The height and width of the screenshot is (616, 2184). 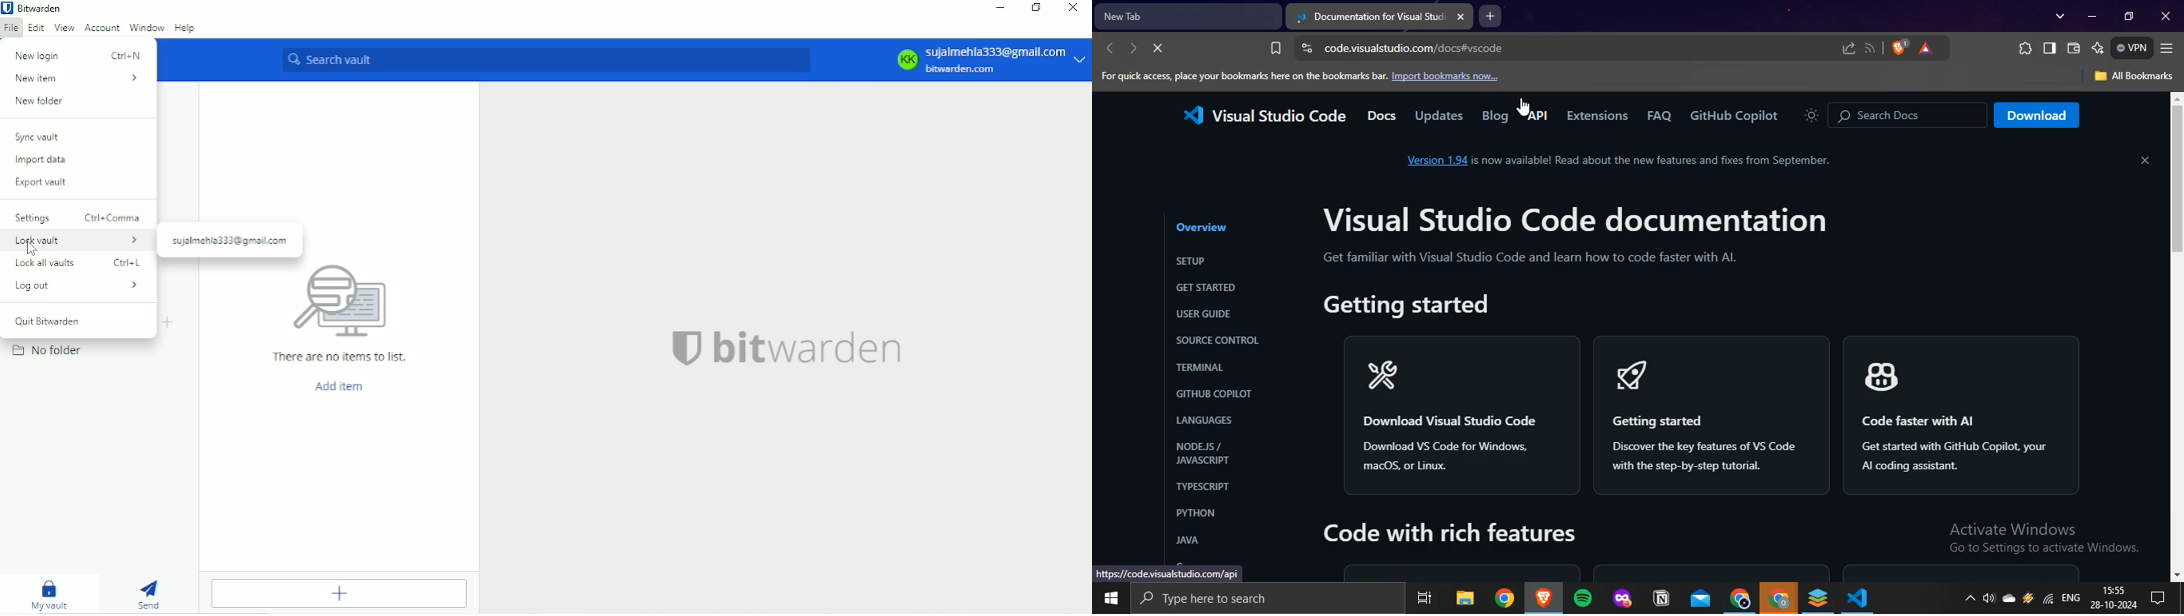 I want to click on is now available! Read about the new features and fixes from September., so click(x=1655, y=160).